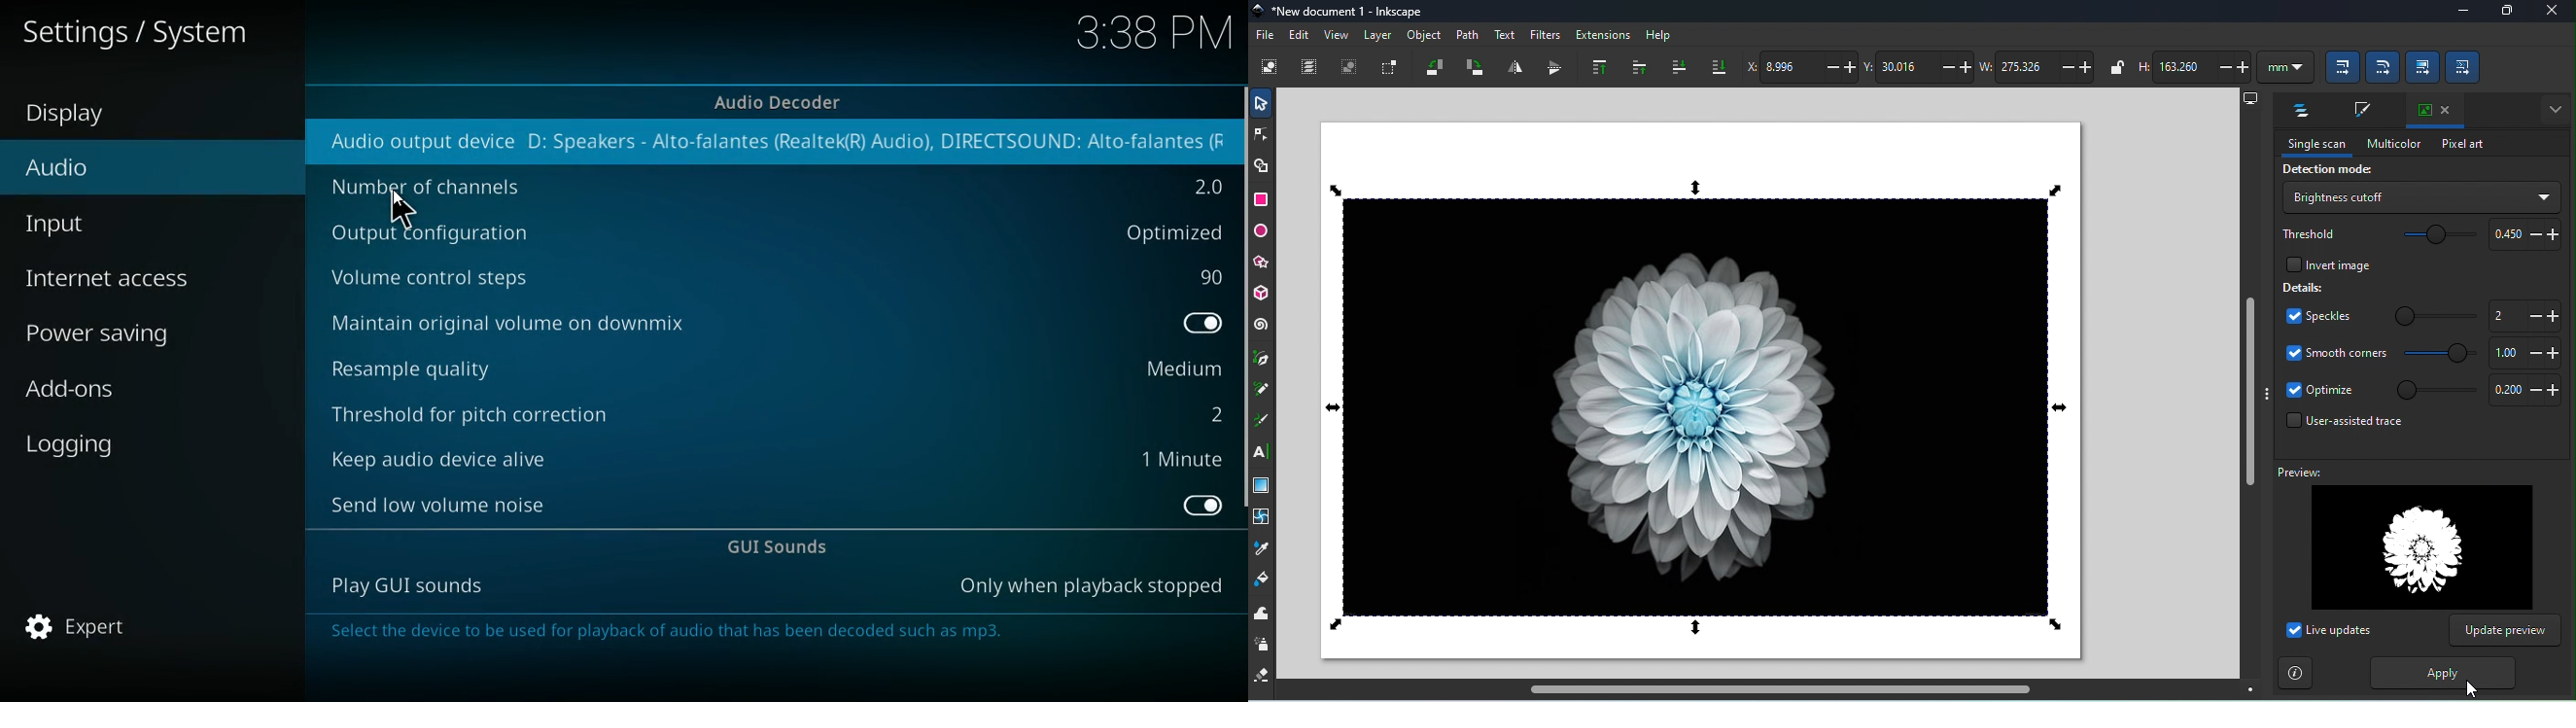 This screenshot has height=728, width=2576. Describe the element at coordinates (1505, 33) in the screenshot. I see `Text` at that location.